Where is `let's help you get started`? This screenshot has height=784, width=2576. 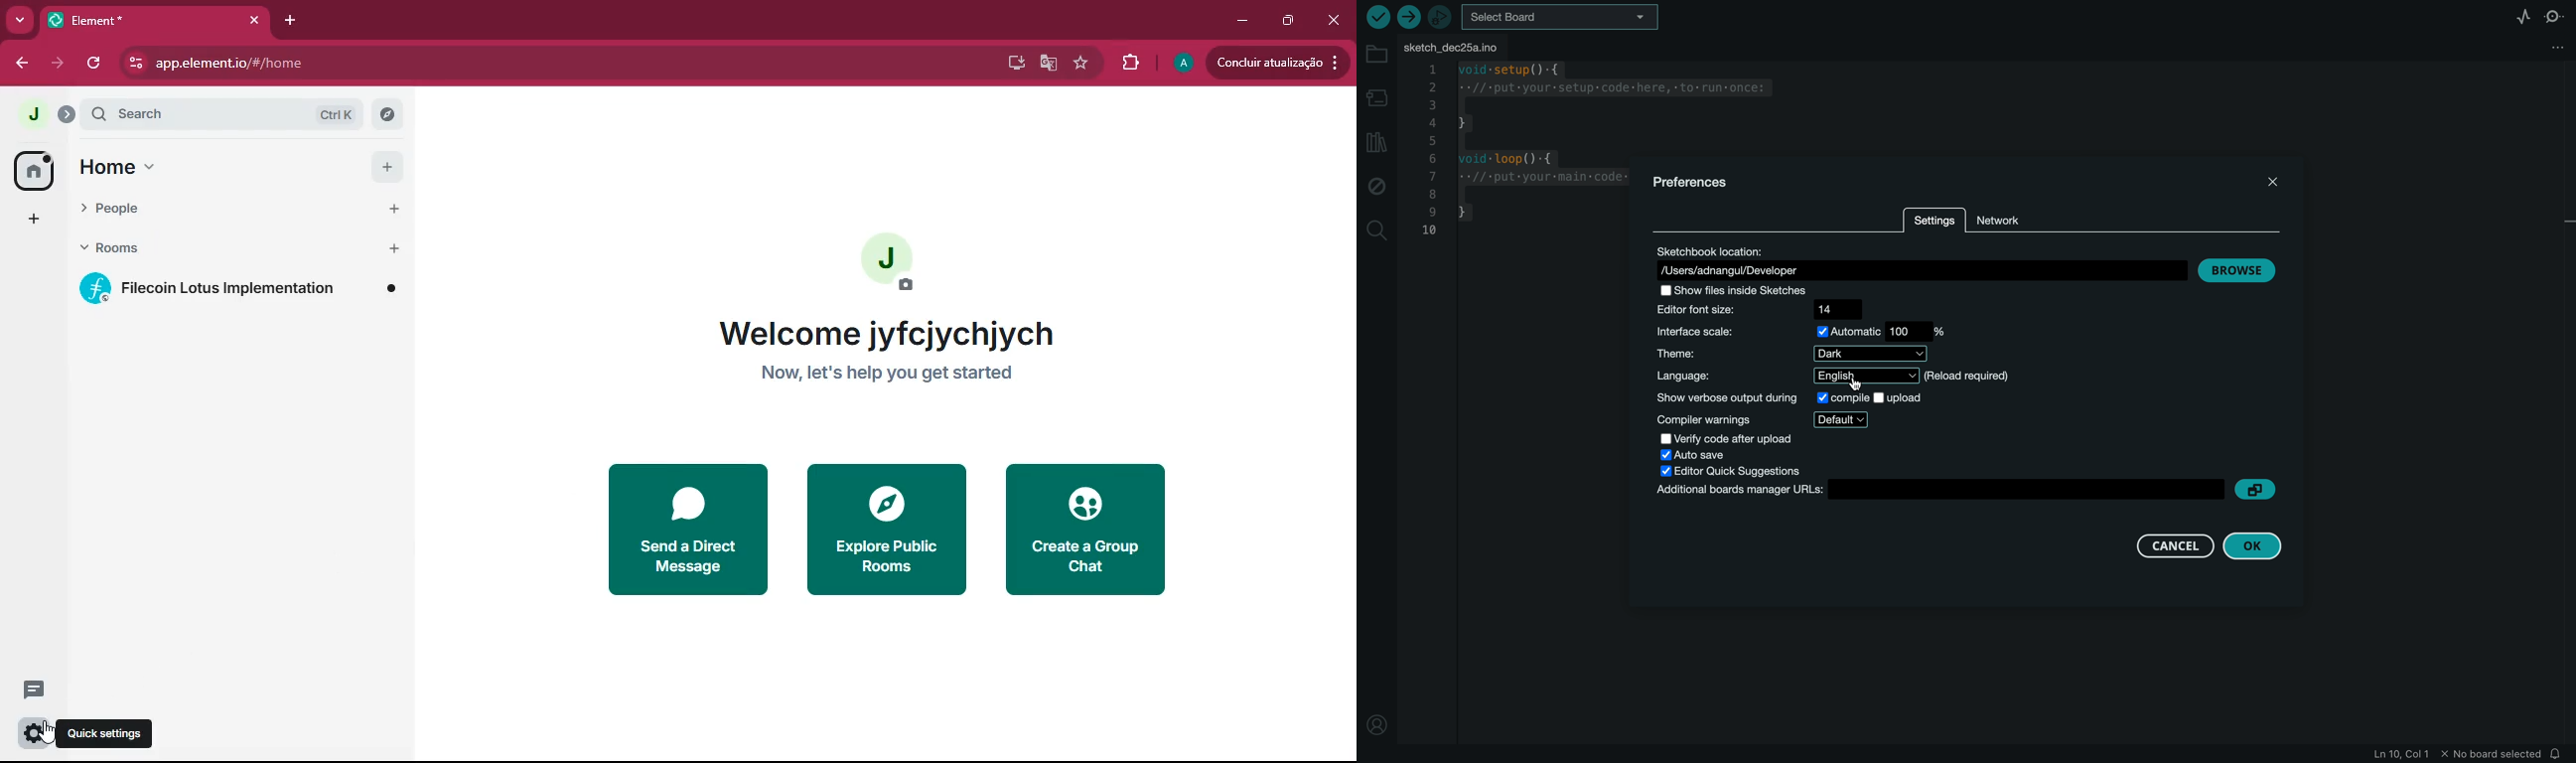
let's help you get started is located at coordinates (891, 373).